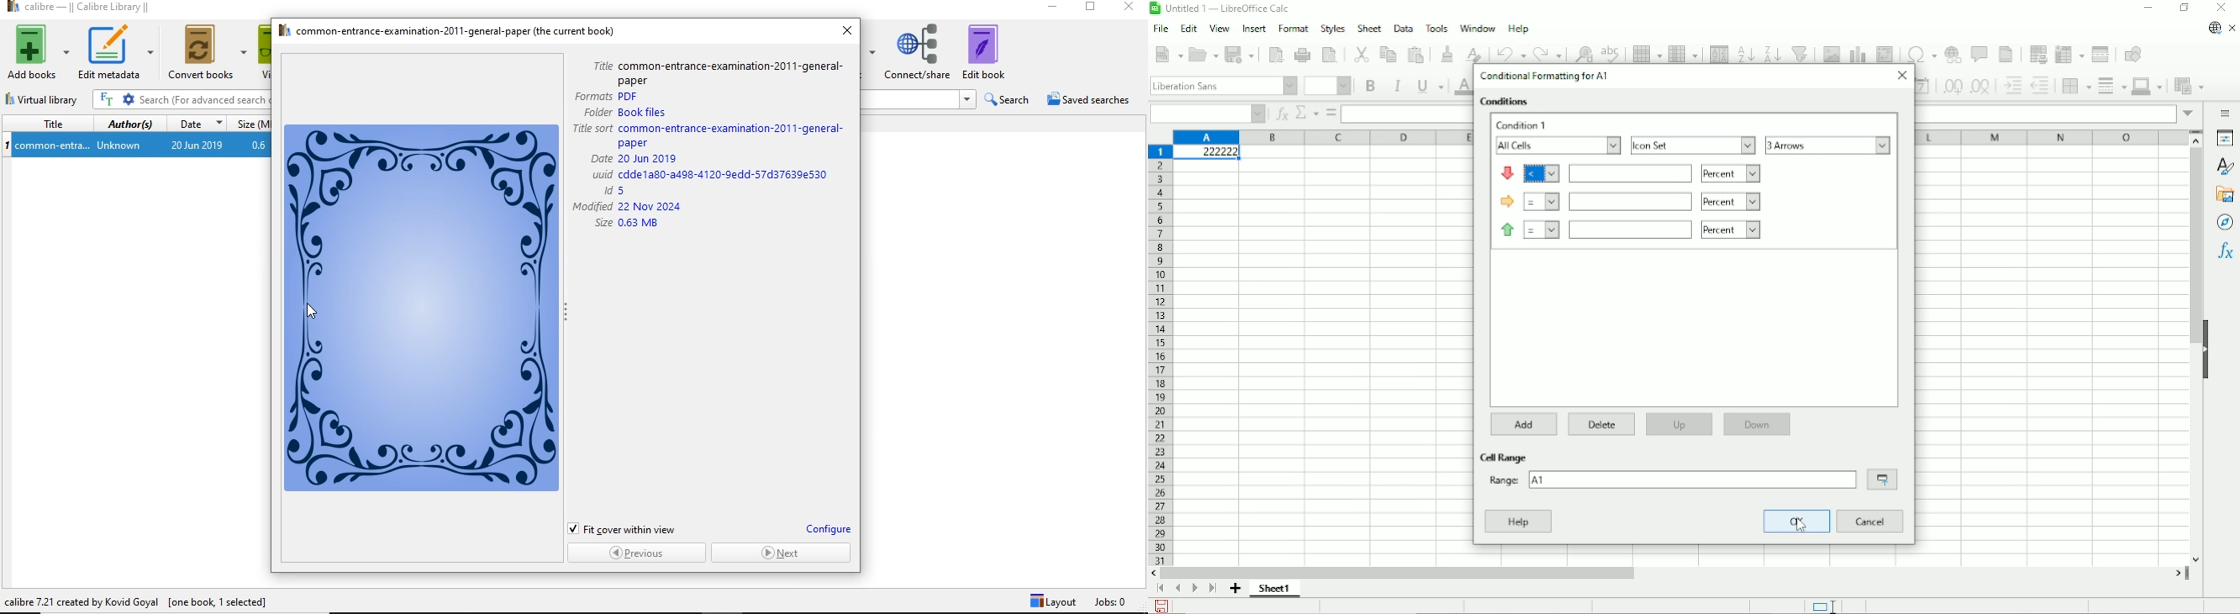 Image resolution: width=2240 pixels, height=616 pixels. Describe the element at coordinates (1544, 76) in the screenshot. I see `Conditional formatting for A1` at that location.